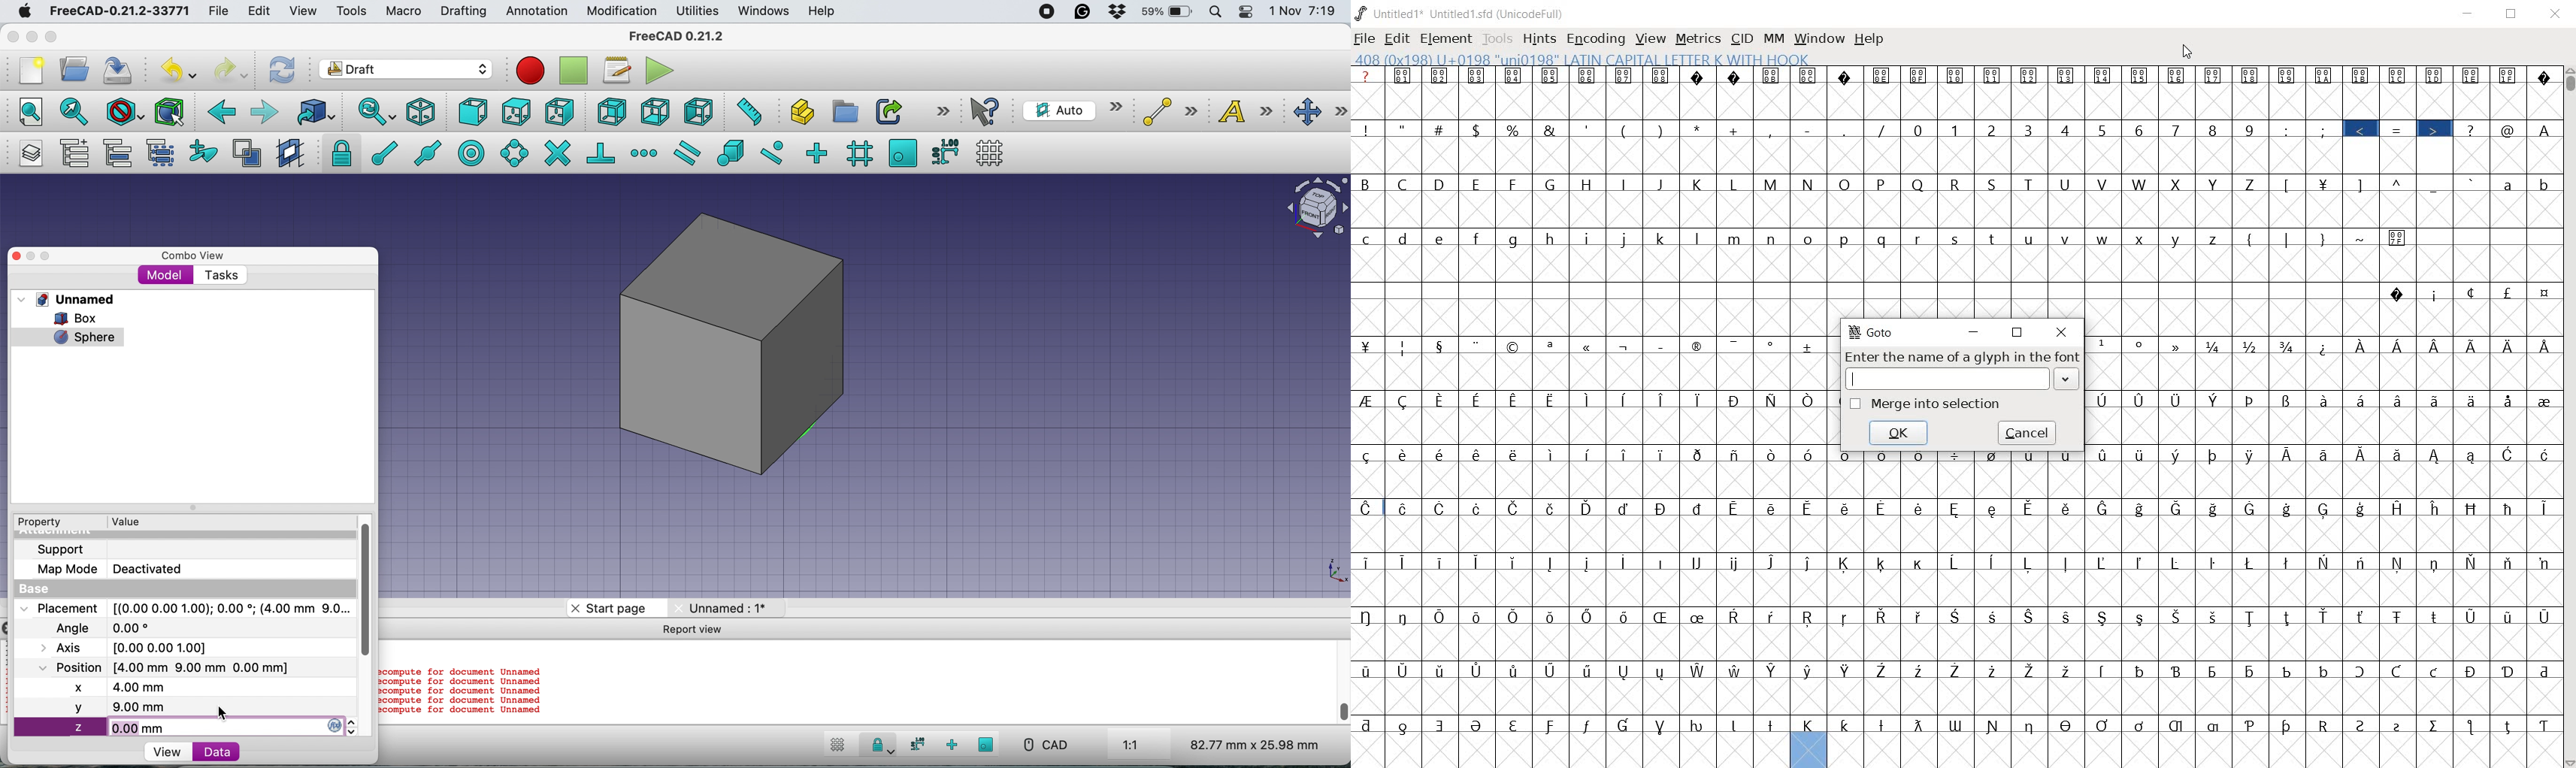  I want to click on left, so click(698, 112).